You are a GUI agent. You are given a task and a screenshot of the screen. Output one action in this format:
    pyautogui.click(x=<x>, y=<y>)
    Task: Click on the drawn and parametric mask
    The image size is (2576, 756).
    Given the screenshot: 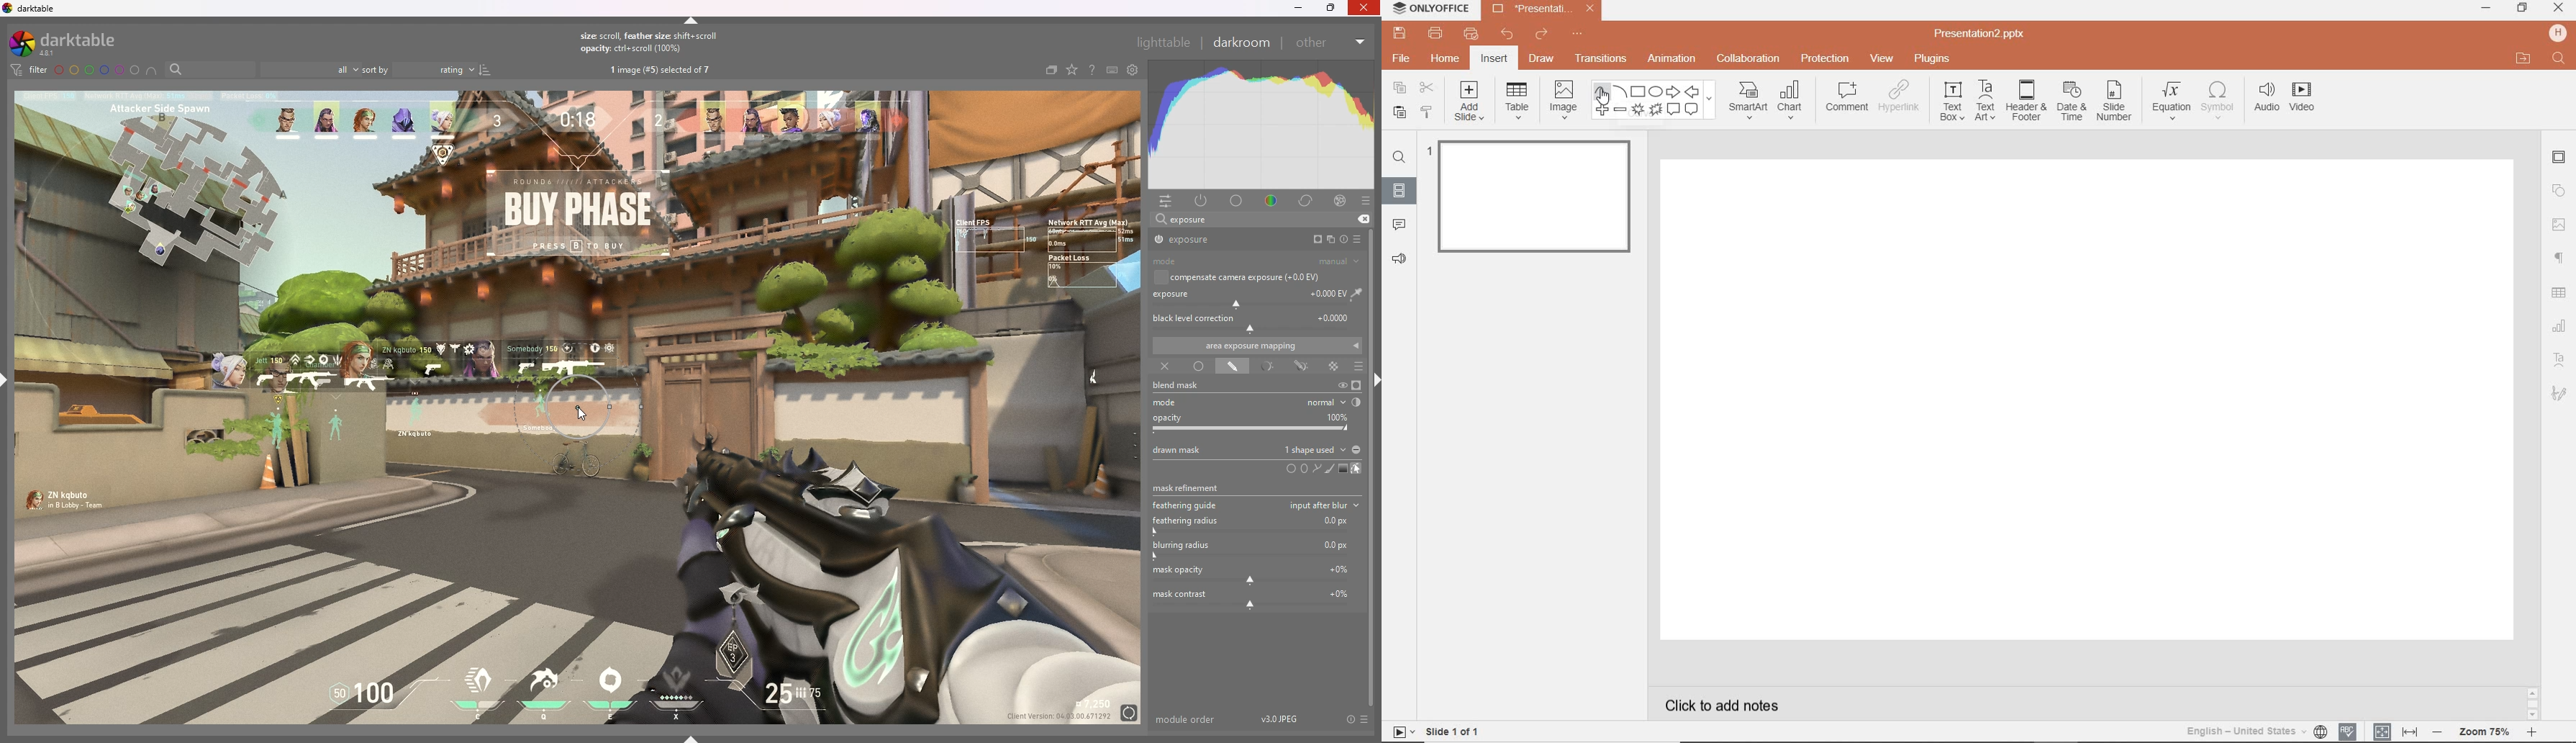 What is the action you would take?
    pyautogui.click(x=1304, y=366)
    